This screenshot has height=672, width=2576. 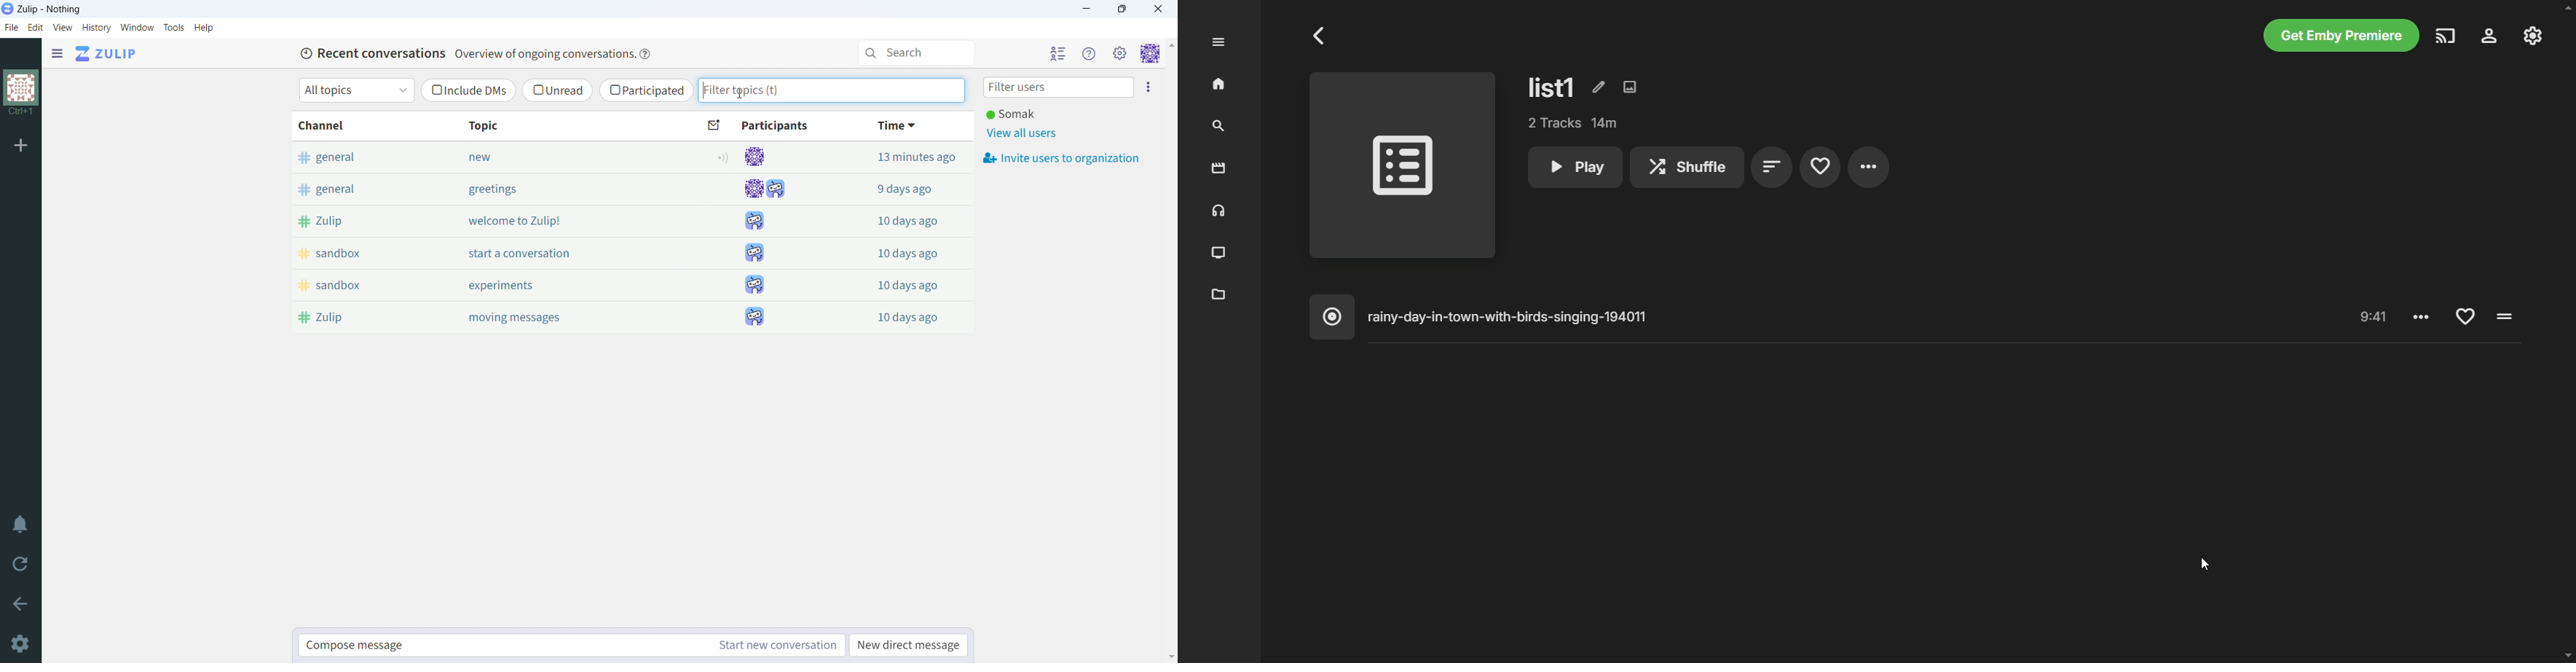 What do you see at coordinates (21, 87) in the screenshot?
I see `organization` at bounding box center [21, 87].